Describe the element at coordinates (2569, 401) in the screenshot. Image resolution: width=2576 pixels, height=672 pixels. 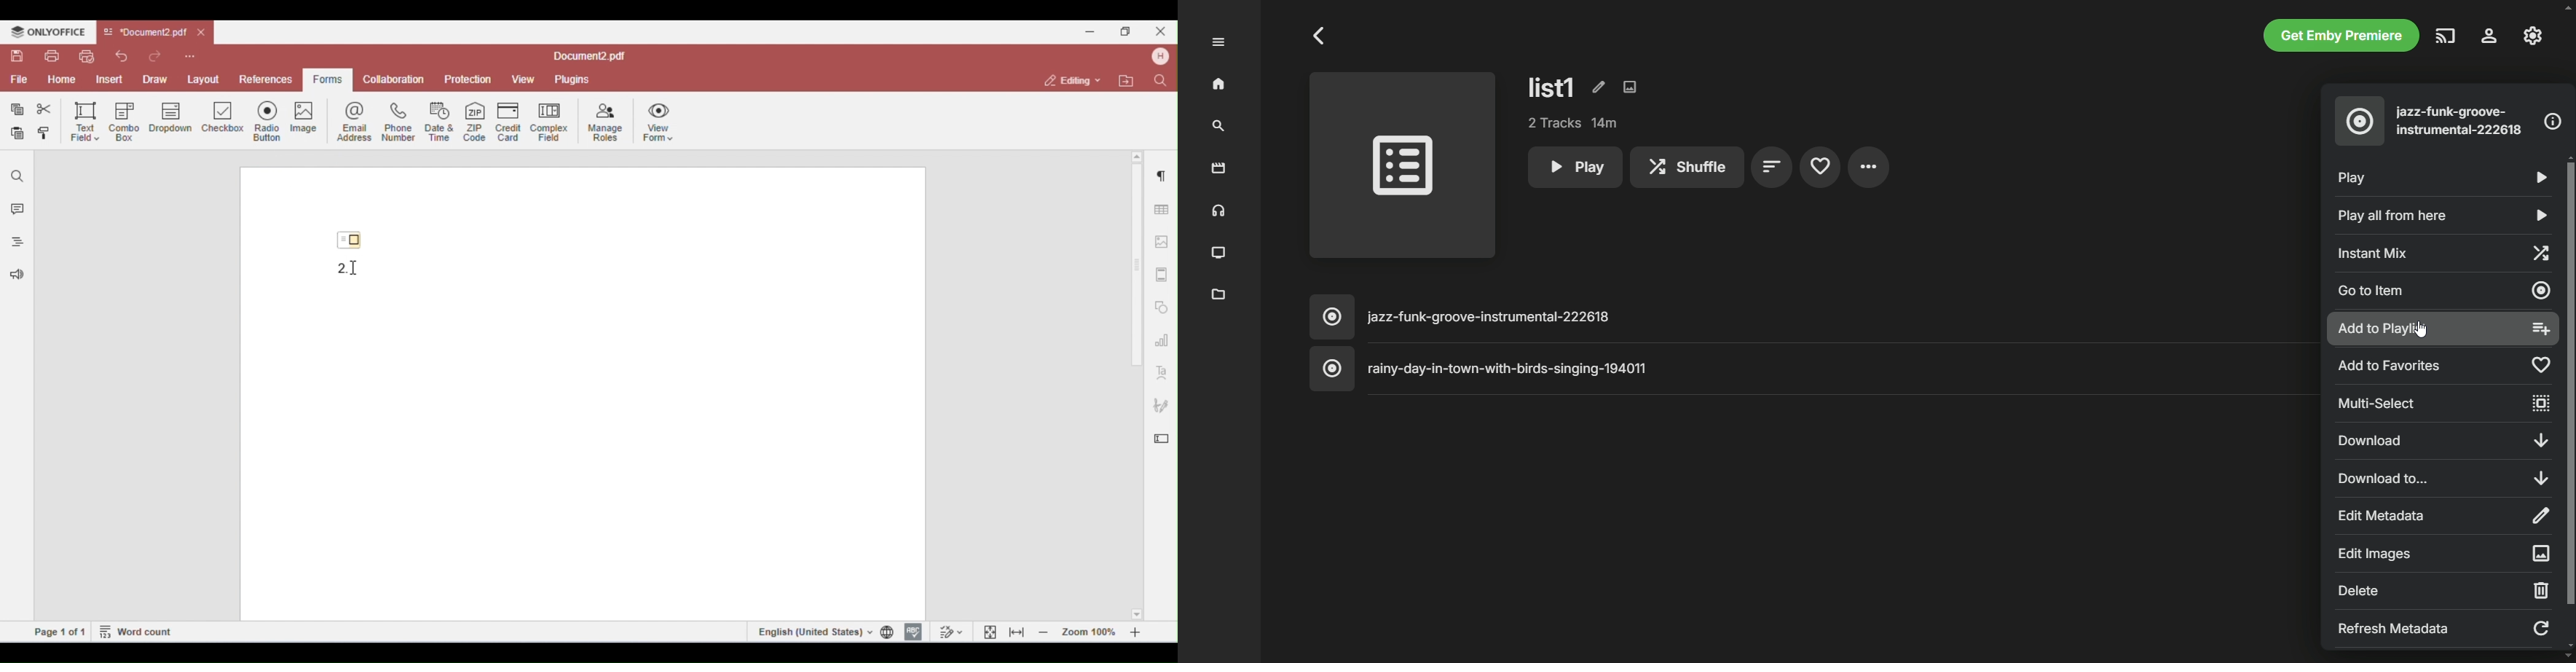
I see `Vertical slide bar` at that location.